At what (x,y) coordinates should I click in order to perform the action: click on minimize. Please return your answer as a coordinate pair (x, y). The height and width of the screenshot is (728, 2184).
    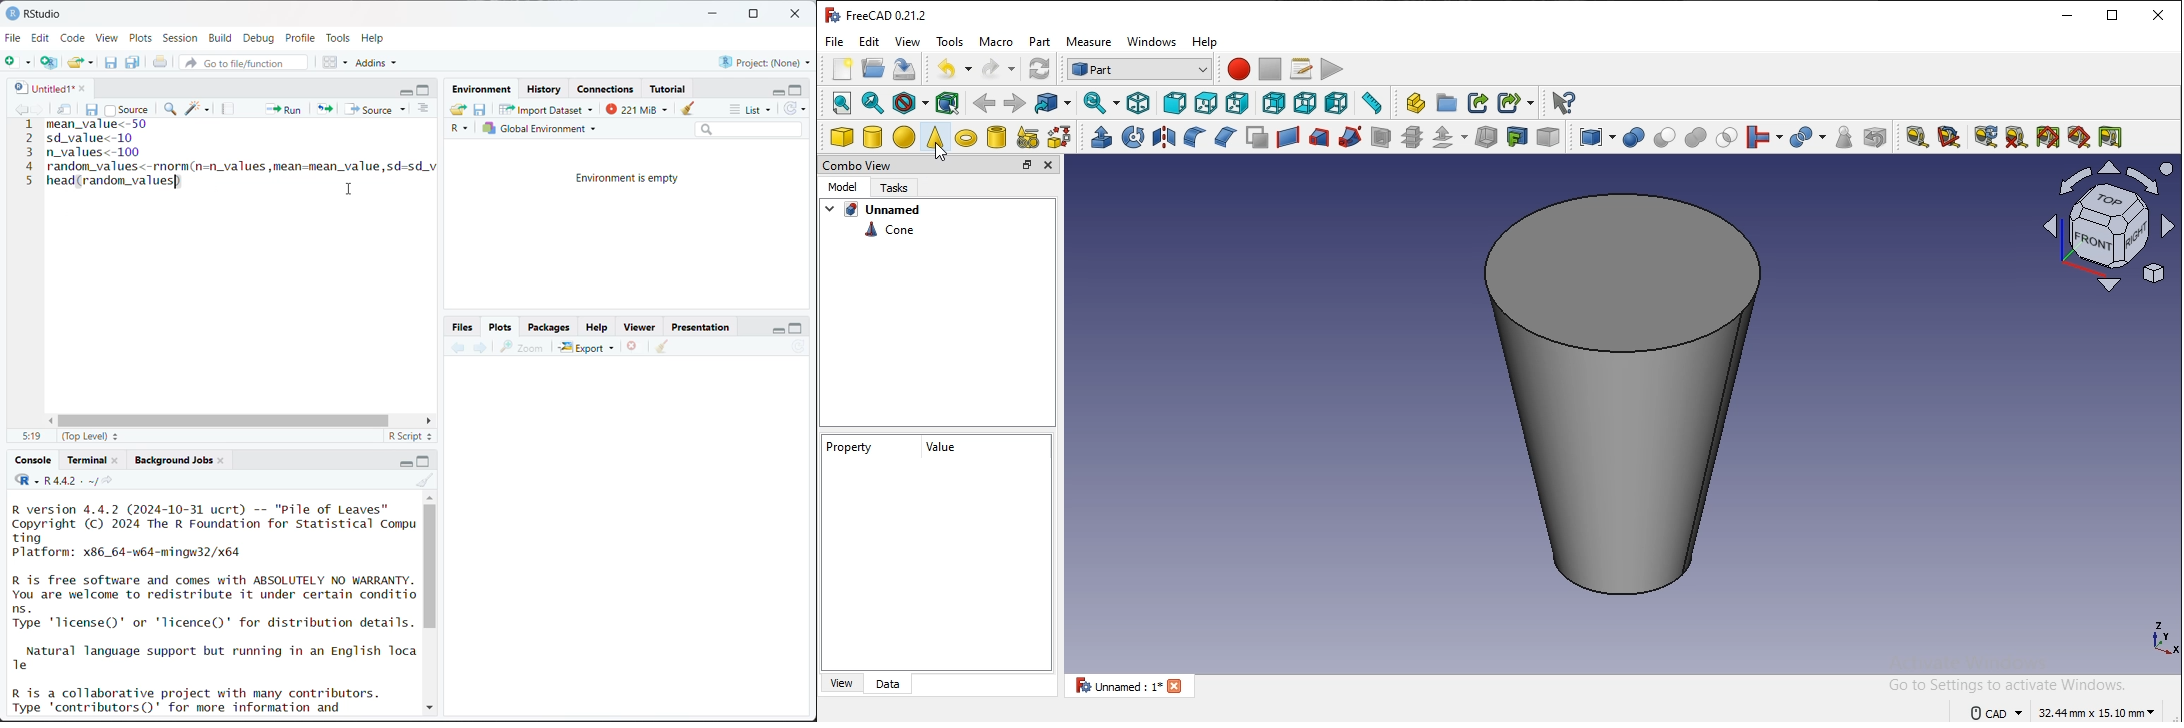
    Looking at the image, I should click on (2065, 15).